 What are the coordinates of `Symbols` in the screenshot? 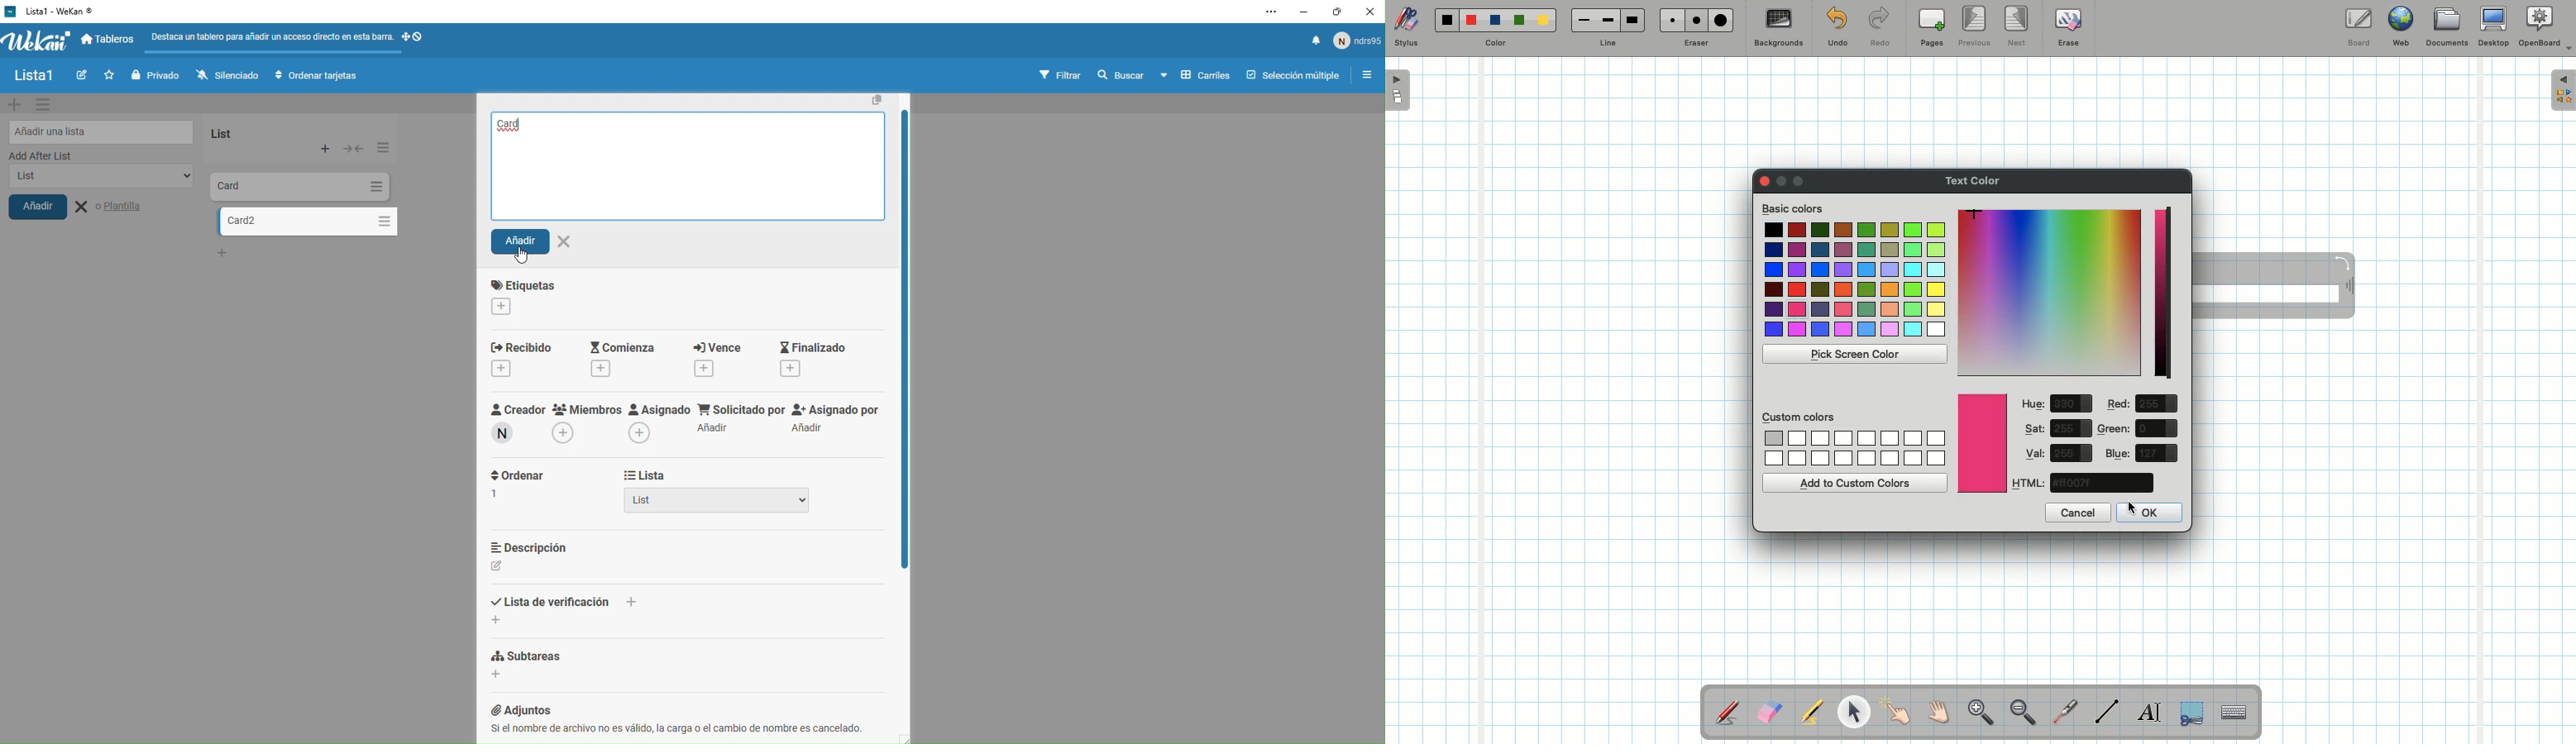 It's located at (426, 37).